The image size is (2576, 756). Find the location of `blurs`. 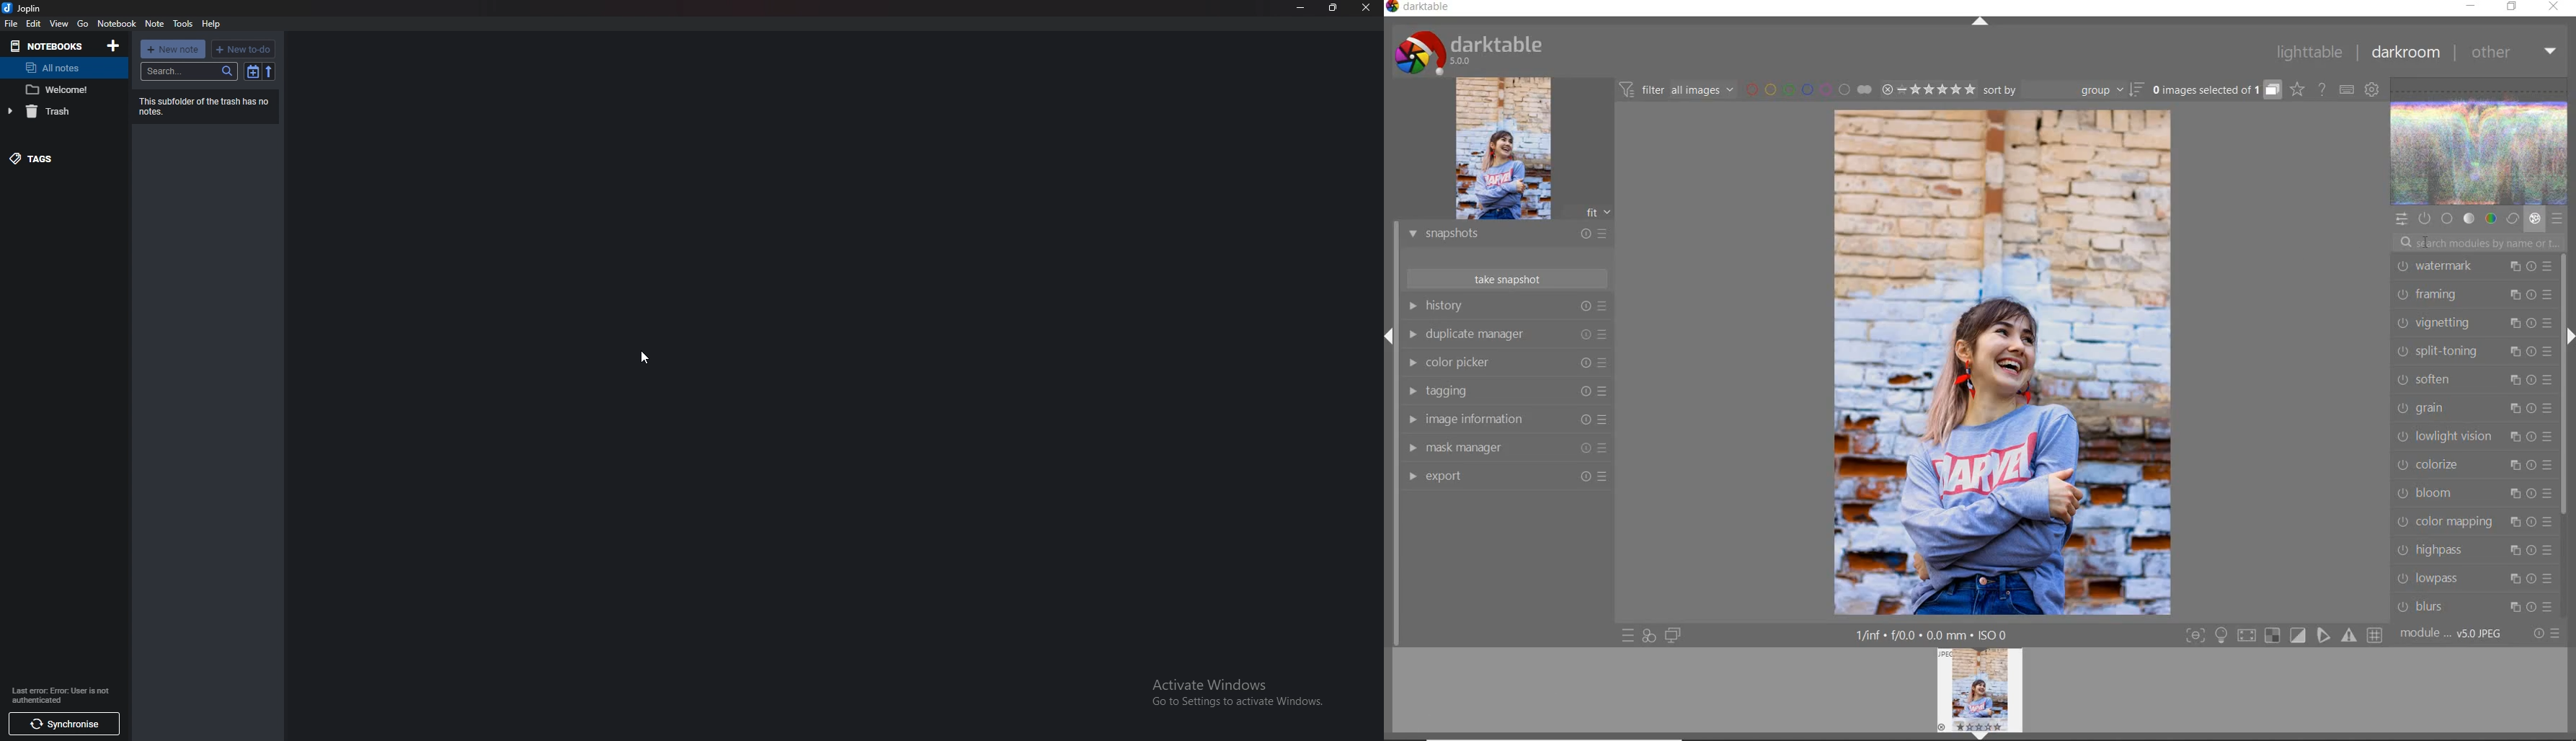

blurs is located at coordinates (2479, 606).